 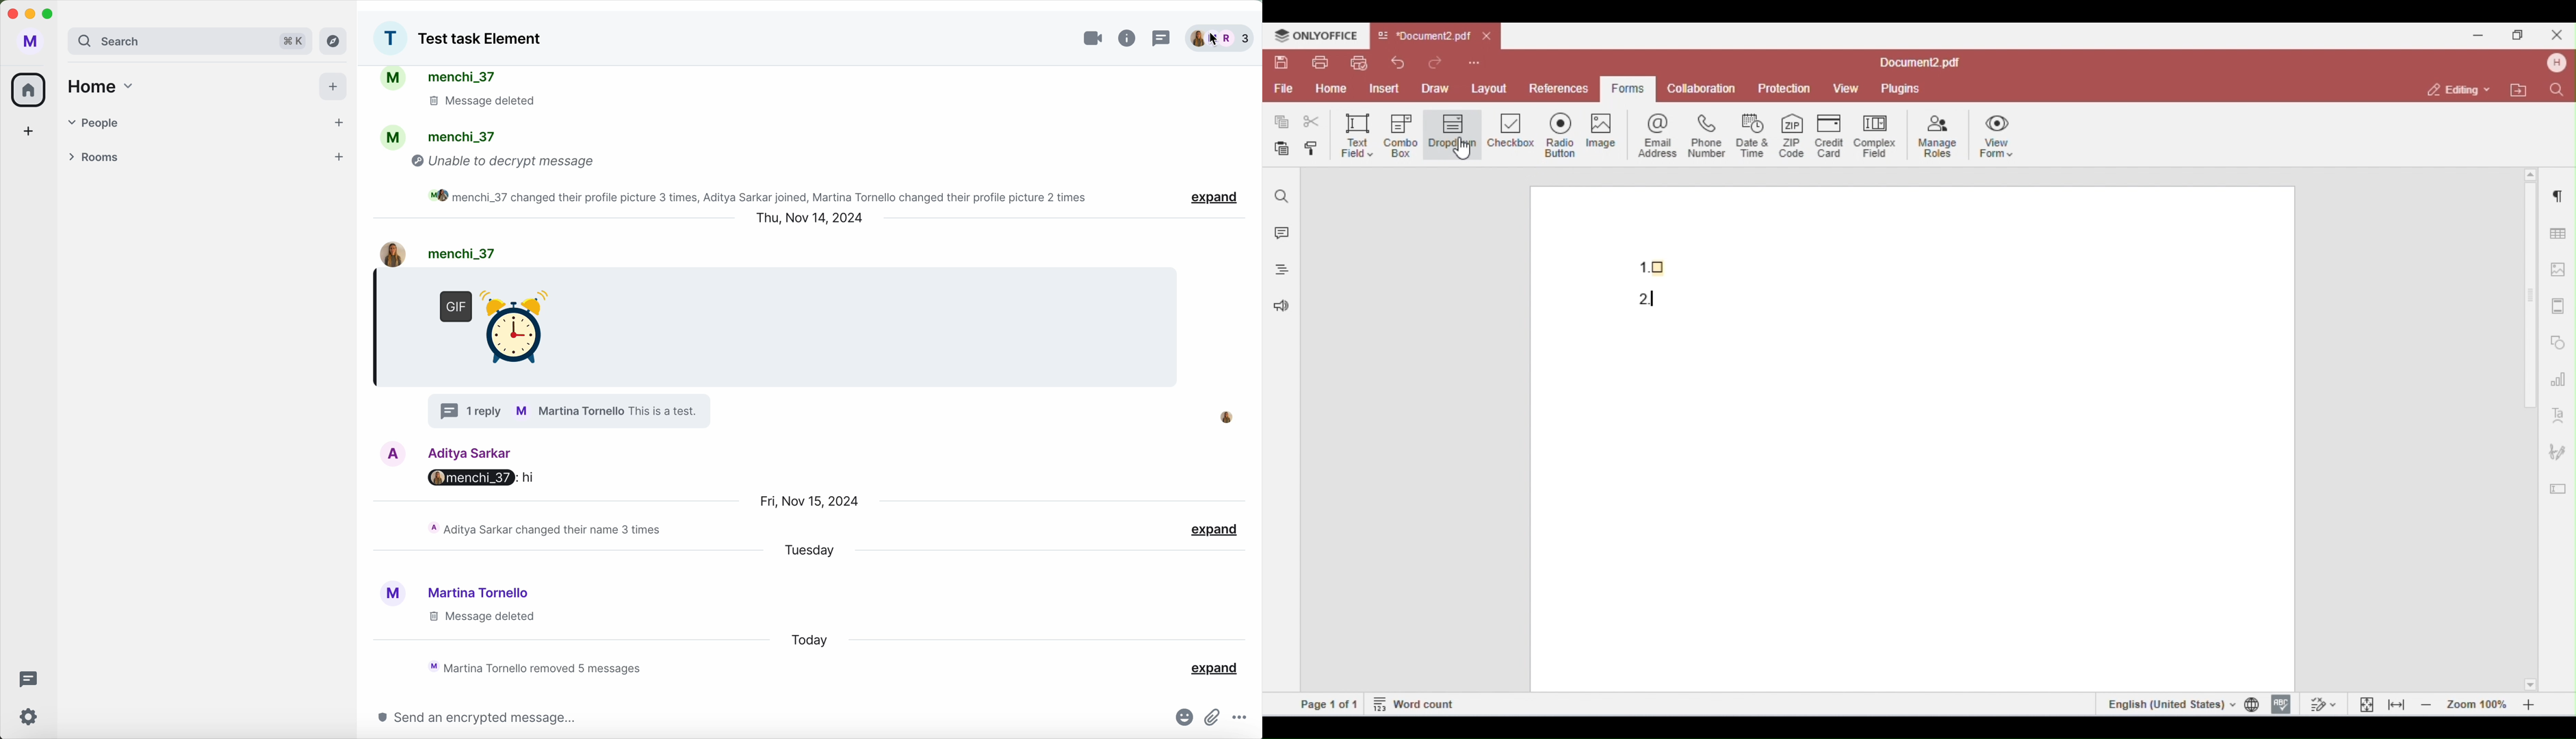 I want to click on date, so click(x=811, y=501).